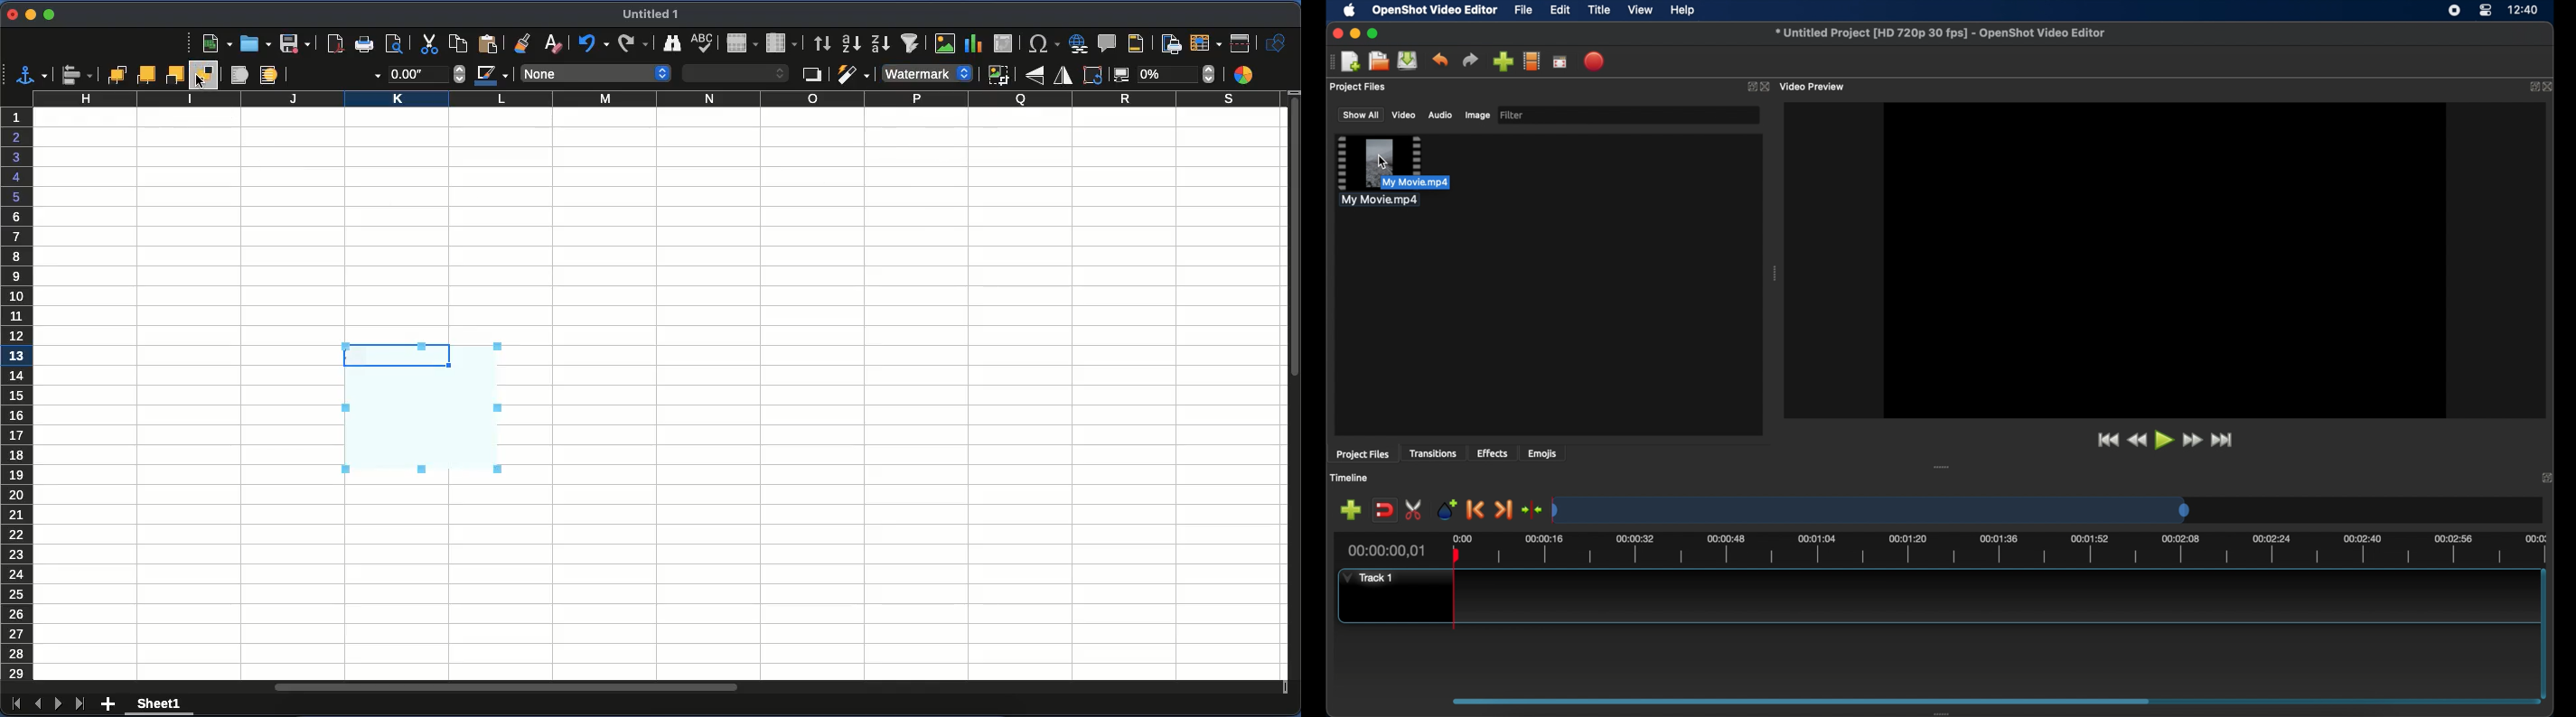 The width and height of the screenshot is (2576, 728). What do you see at coordinates (977, 44) in the screenshot?
I see `chart` at bounding box center [977, 44].